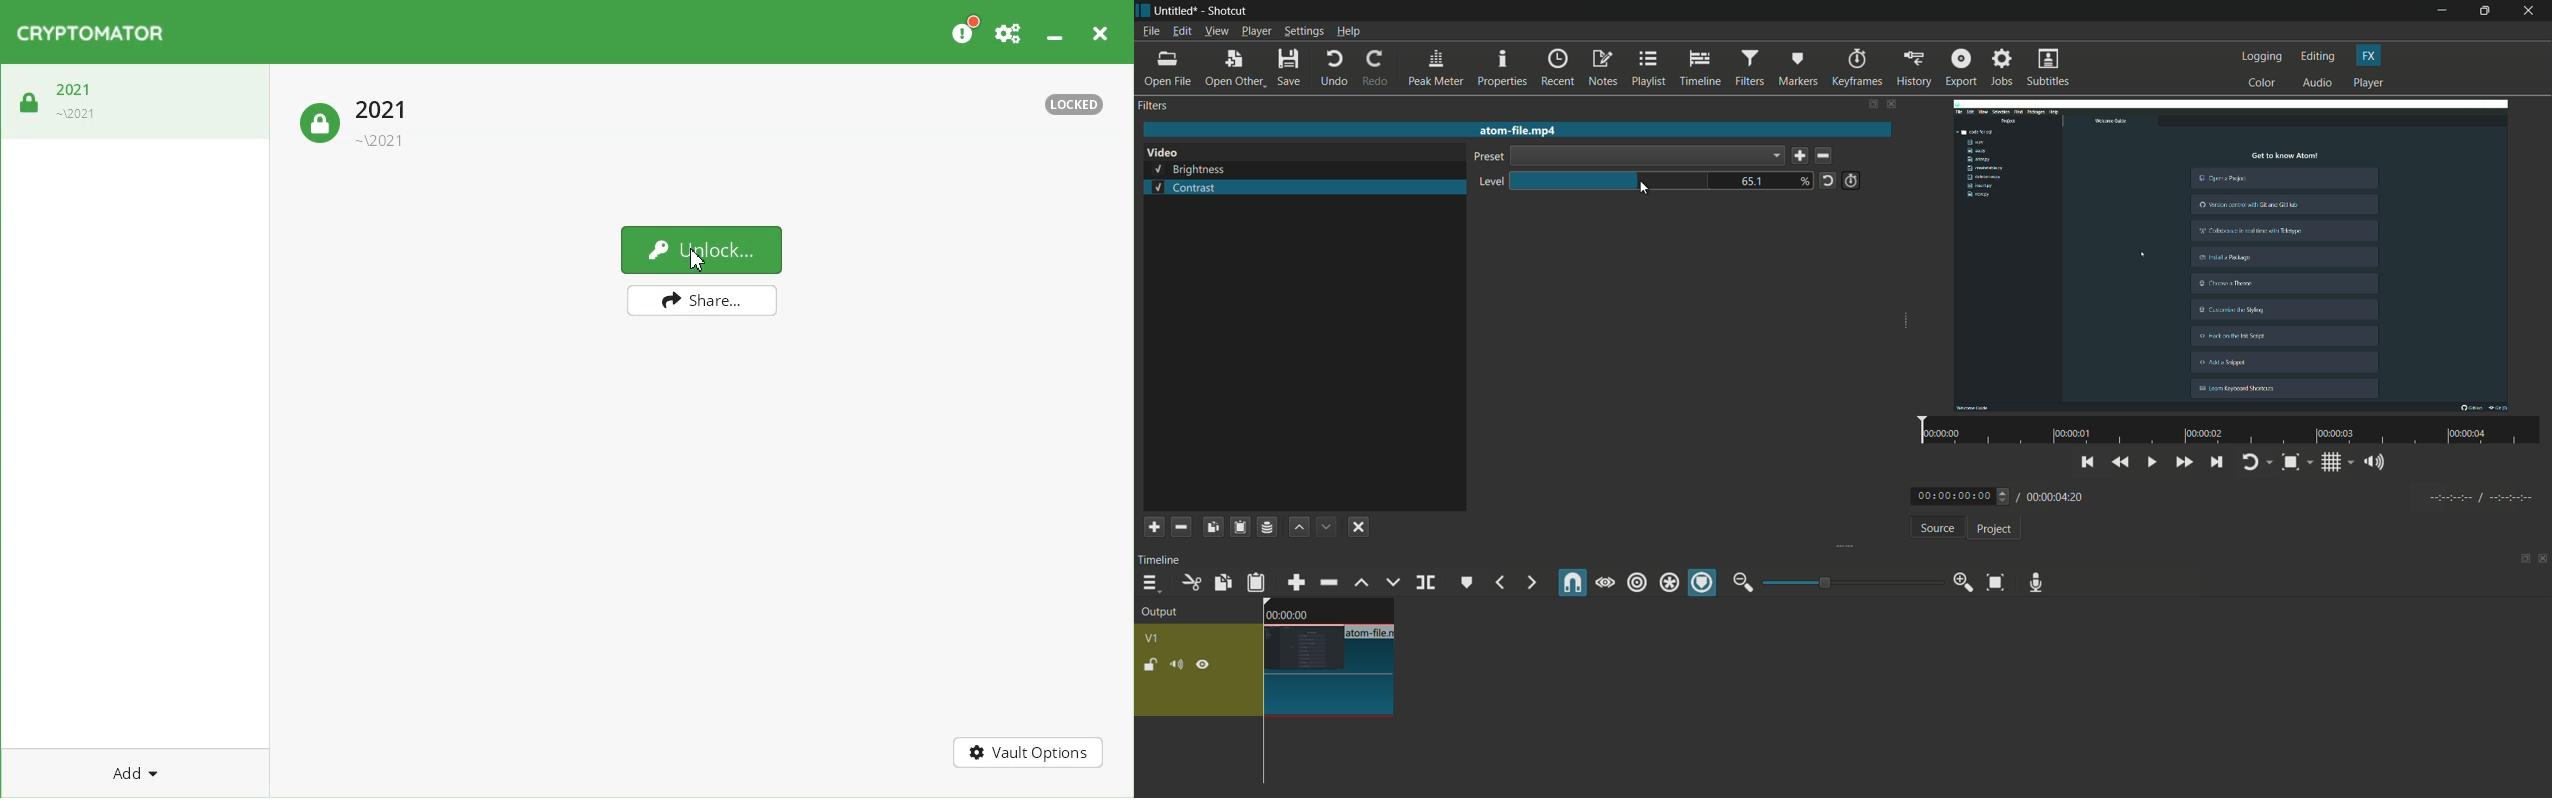  Describe the element at coordinates (1755, 182) in the screenshot. I see `65.1` at that location.